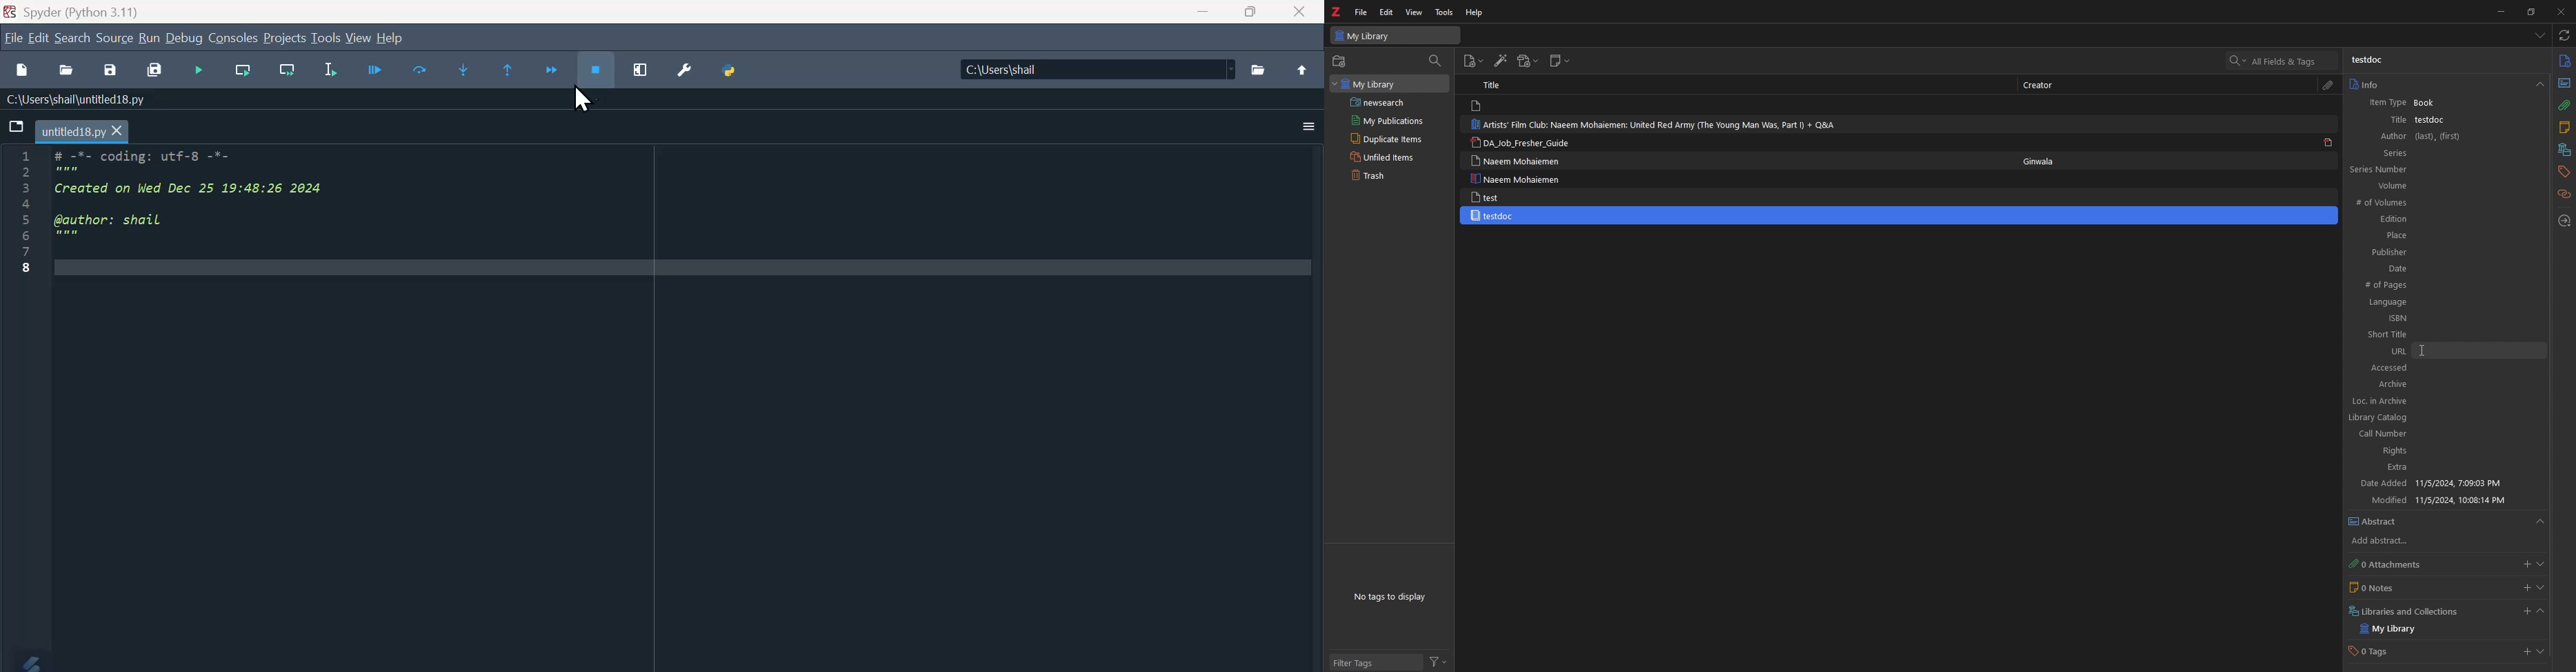 The height and width of the screenshot is (672, 2576). I want to click on Short Title, so click(2433, 334).